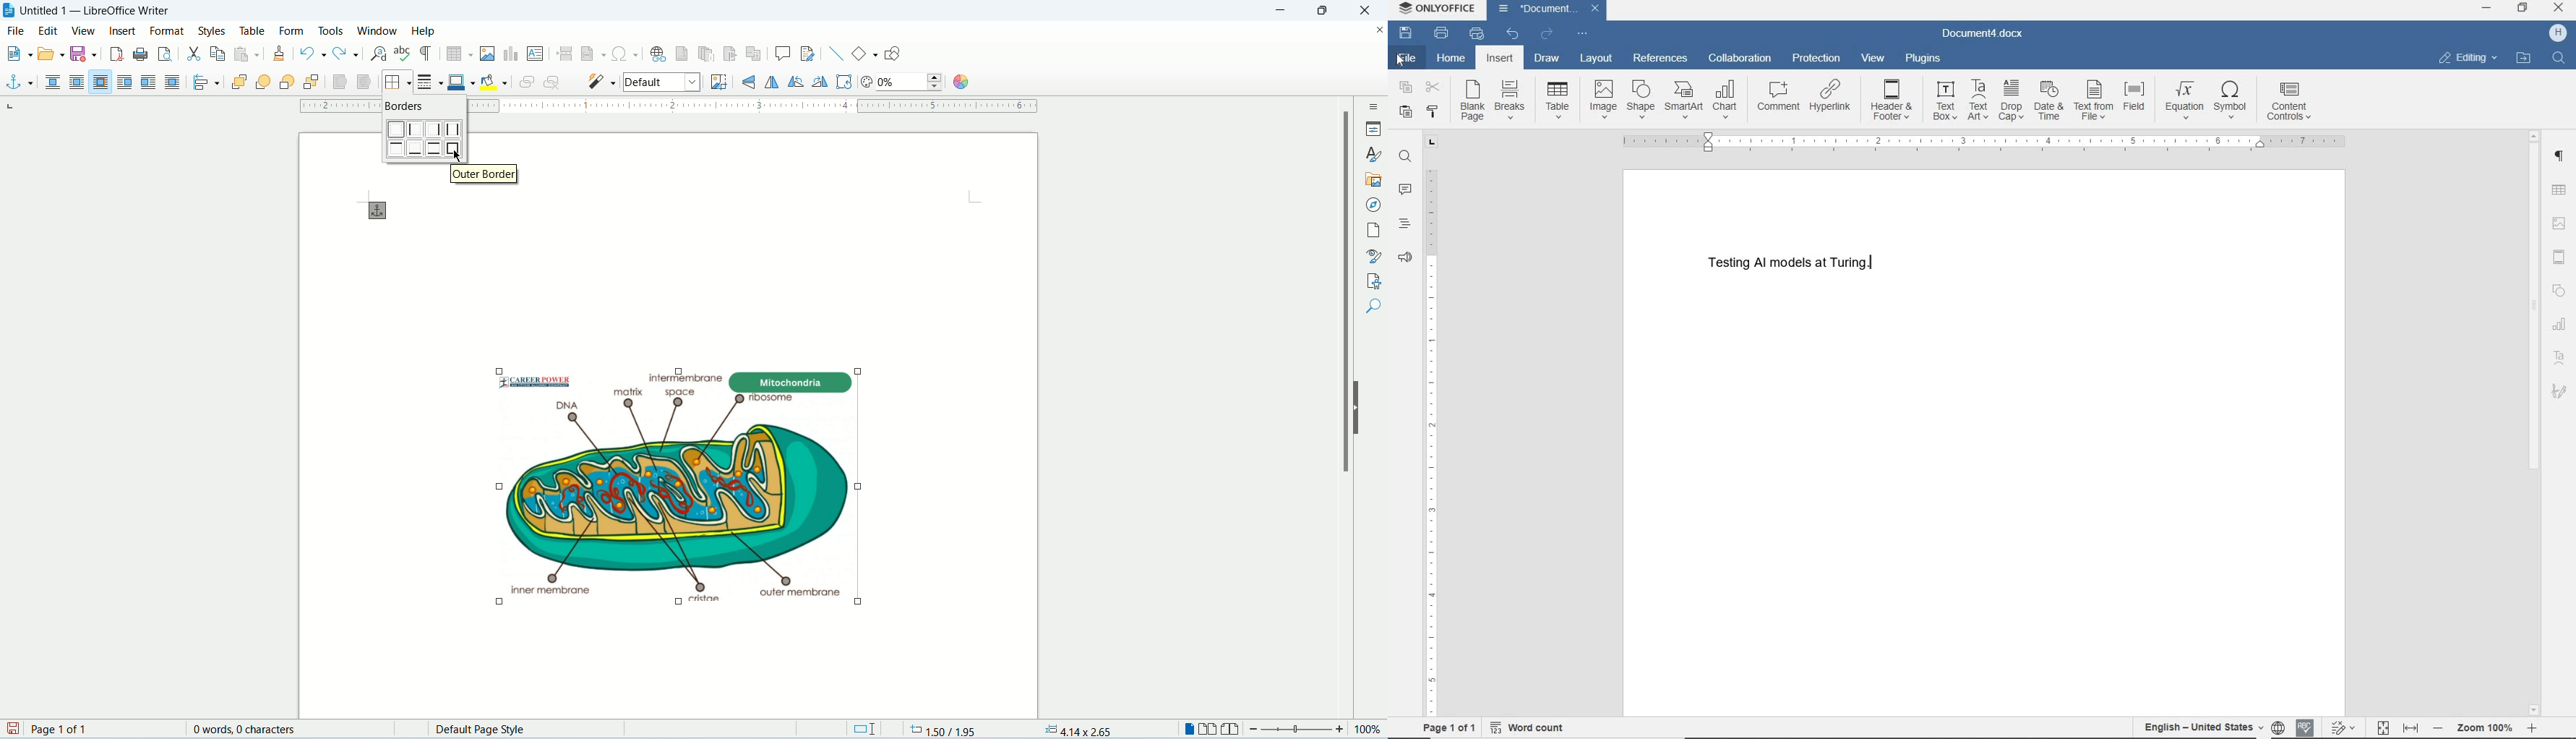  What do you see at coordinates (564, 54) in the screenshot?
I see `insert page break` at bounding box center [564, 54].